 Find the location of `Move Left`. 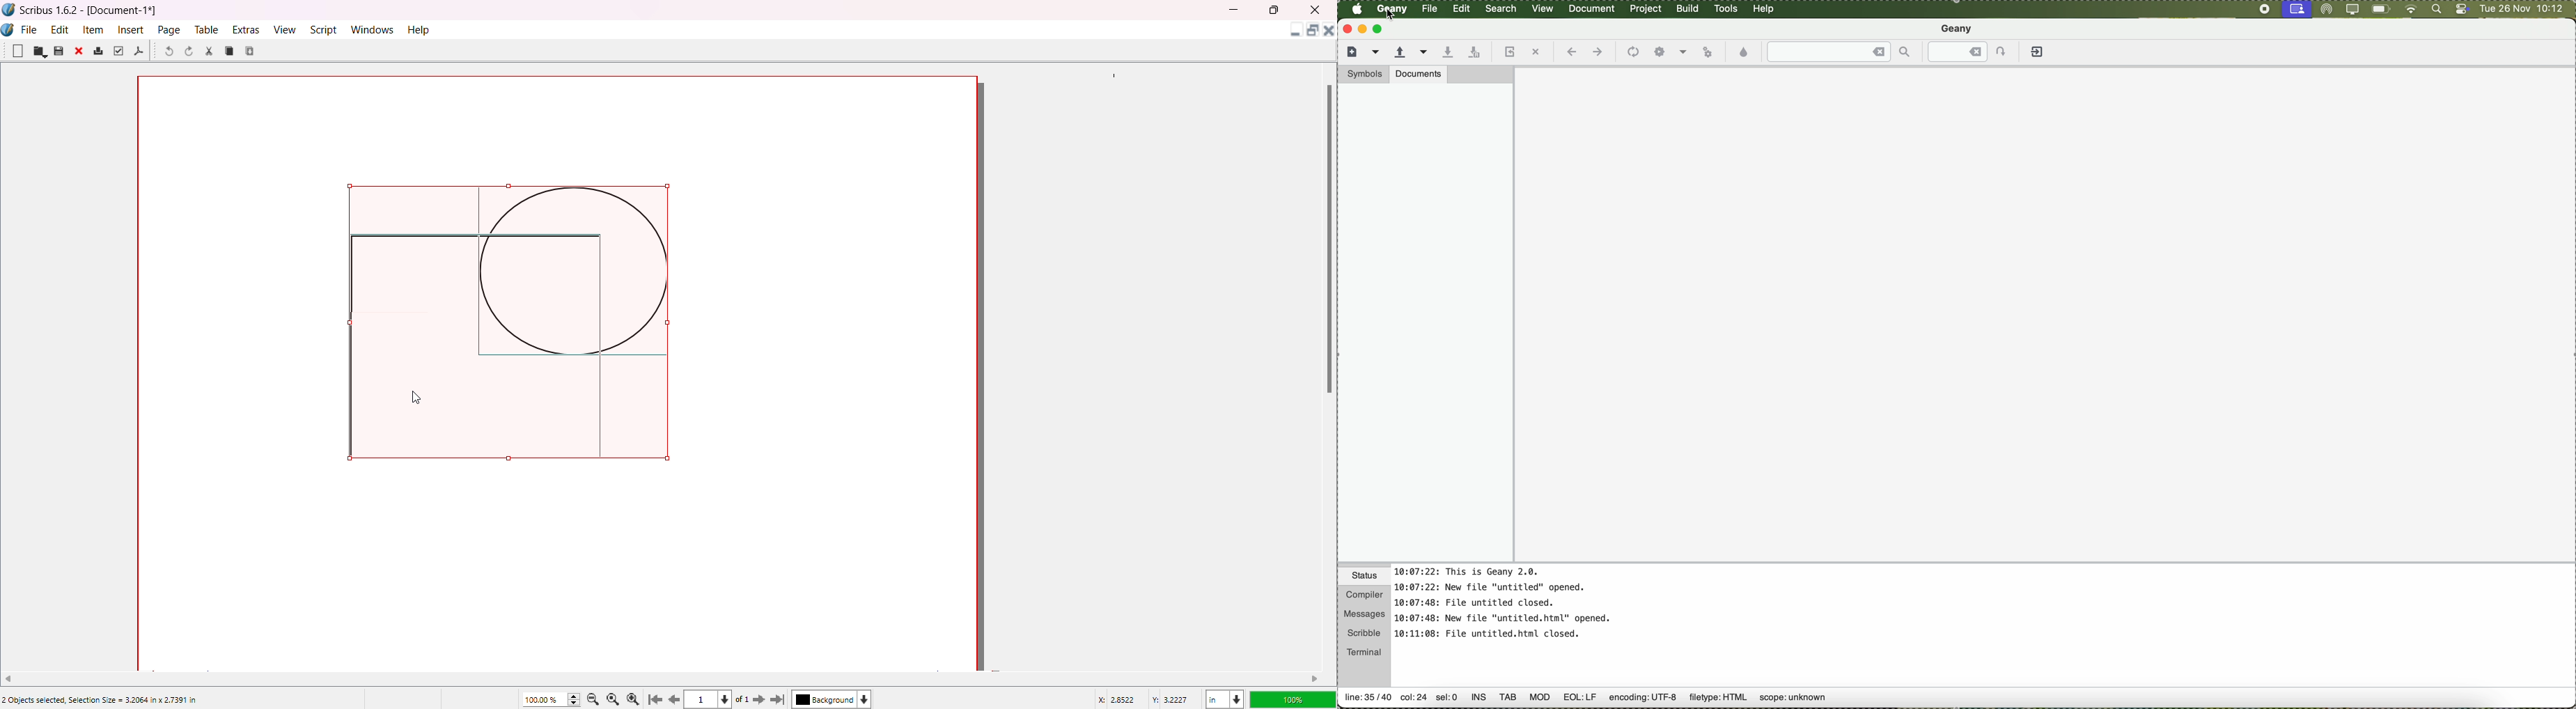

Move Left is located at coordinates (13, 677).